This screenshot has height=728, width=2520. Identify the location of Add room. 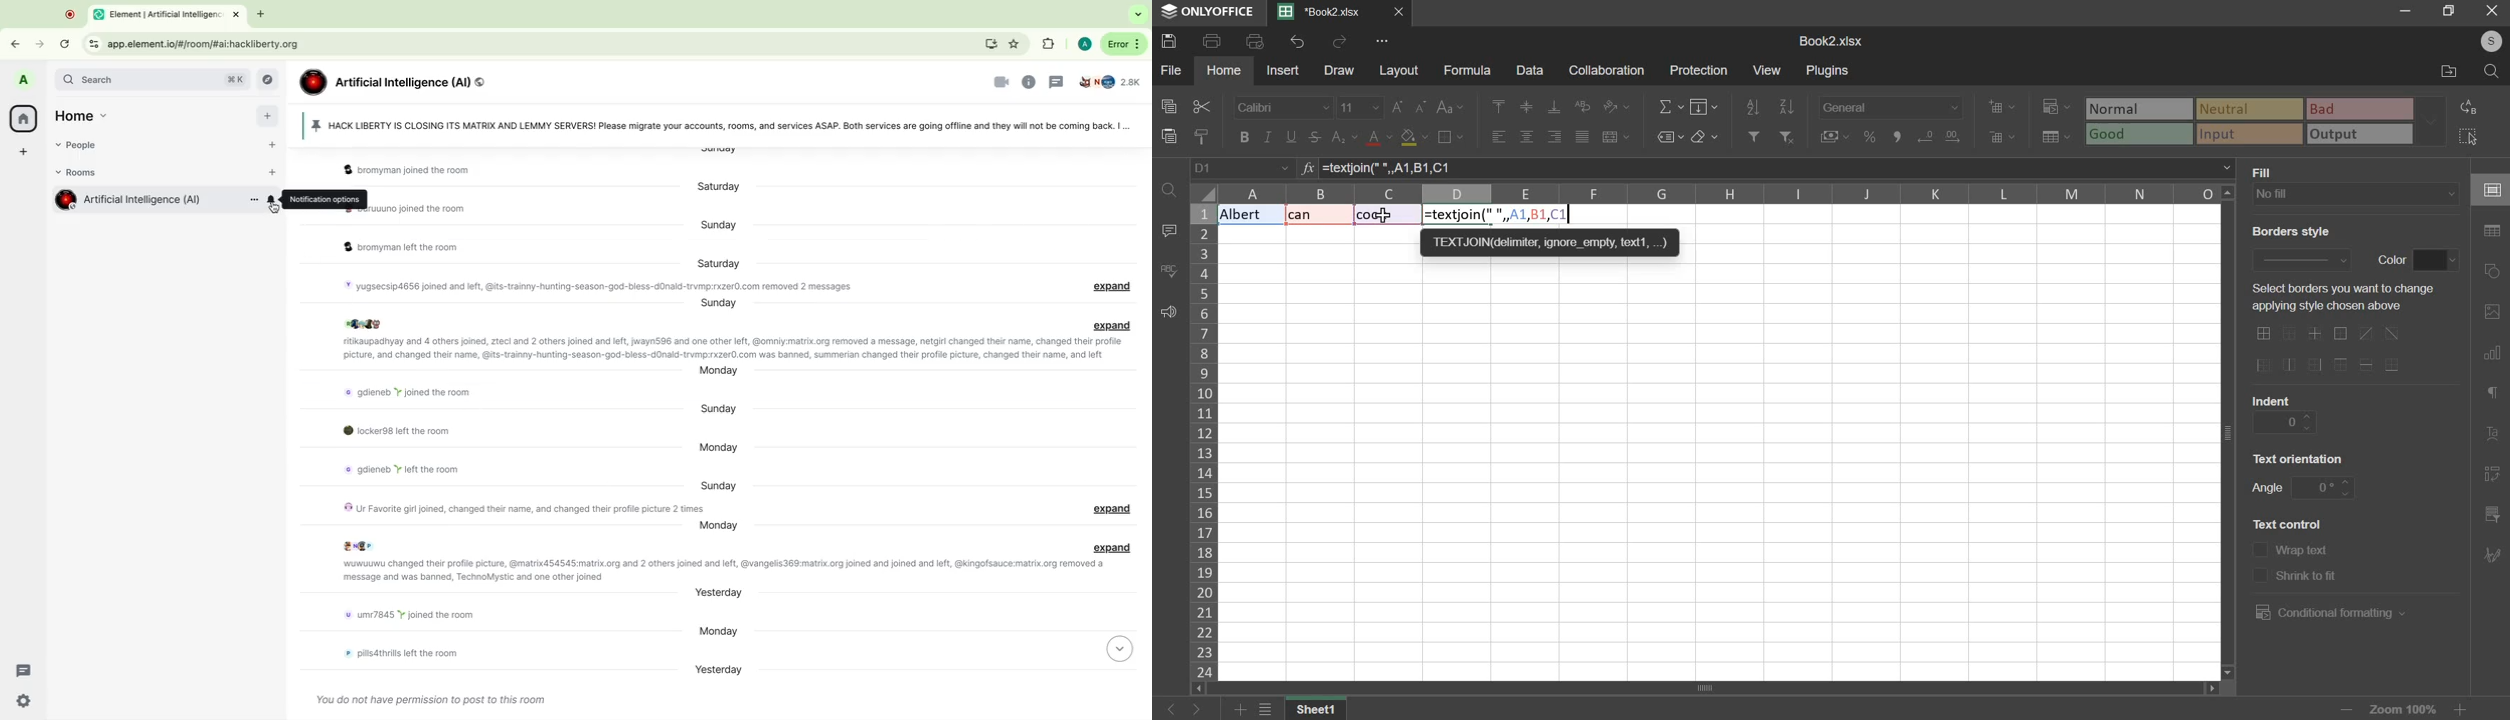
(275, 173).